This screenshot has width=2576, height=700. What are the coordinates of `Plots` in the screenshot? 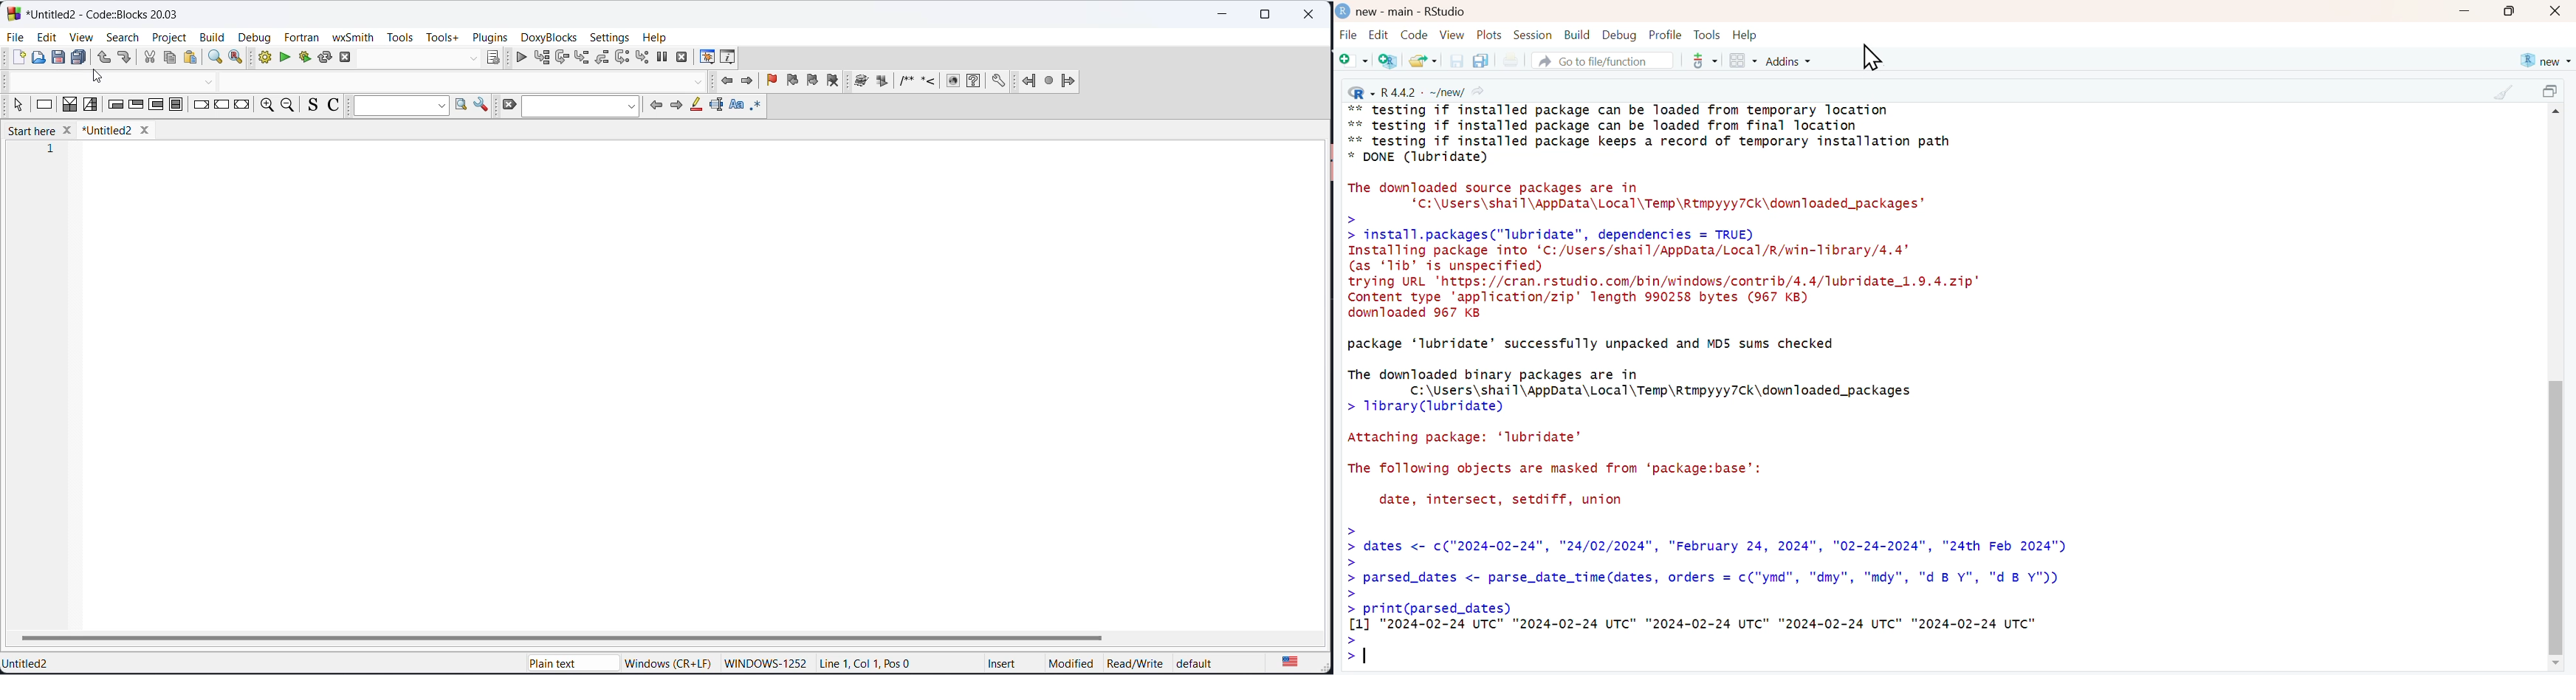 It's located at (1490, 34).